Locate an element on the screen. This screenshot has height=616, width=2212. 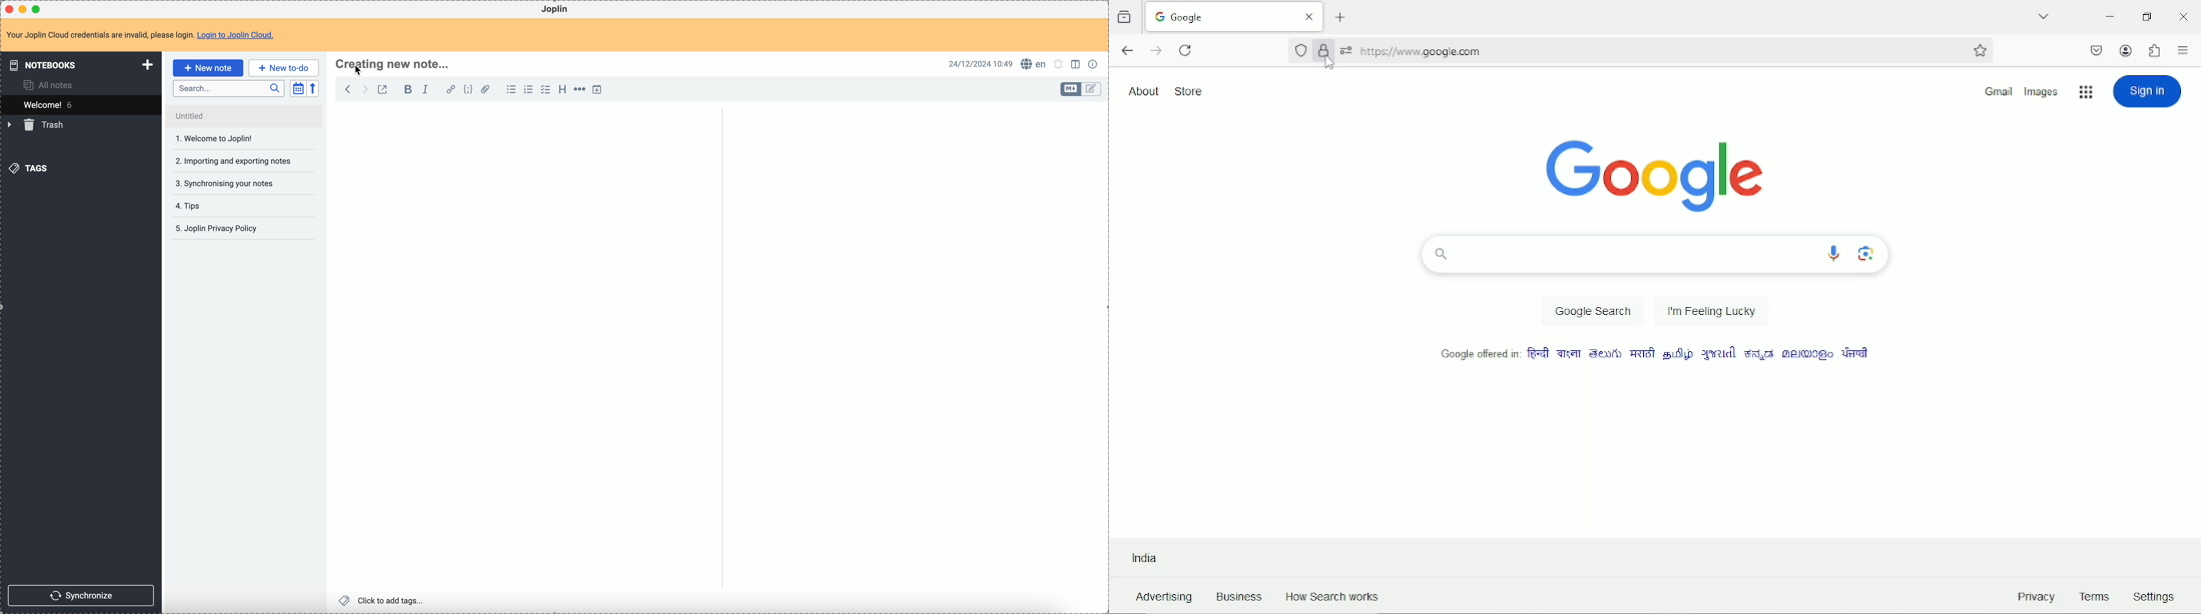
spell checker is located at coordinates (1034, 64).